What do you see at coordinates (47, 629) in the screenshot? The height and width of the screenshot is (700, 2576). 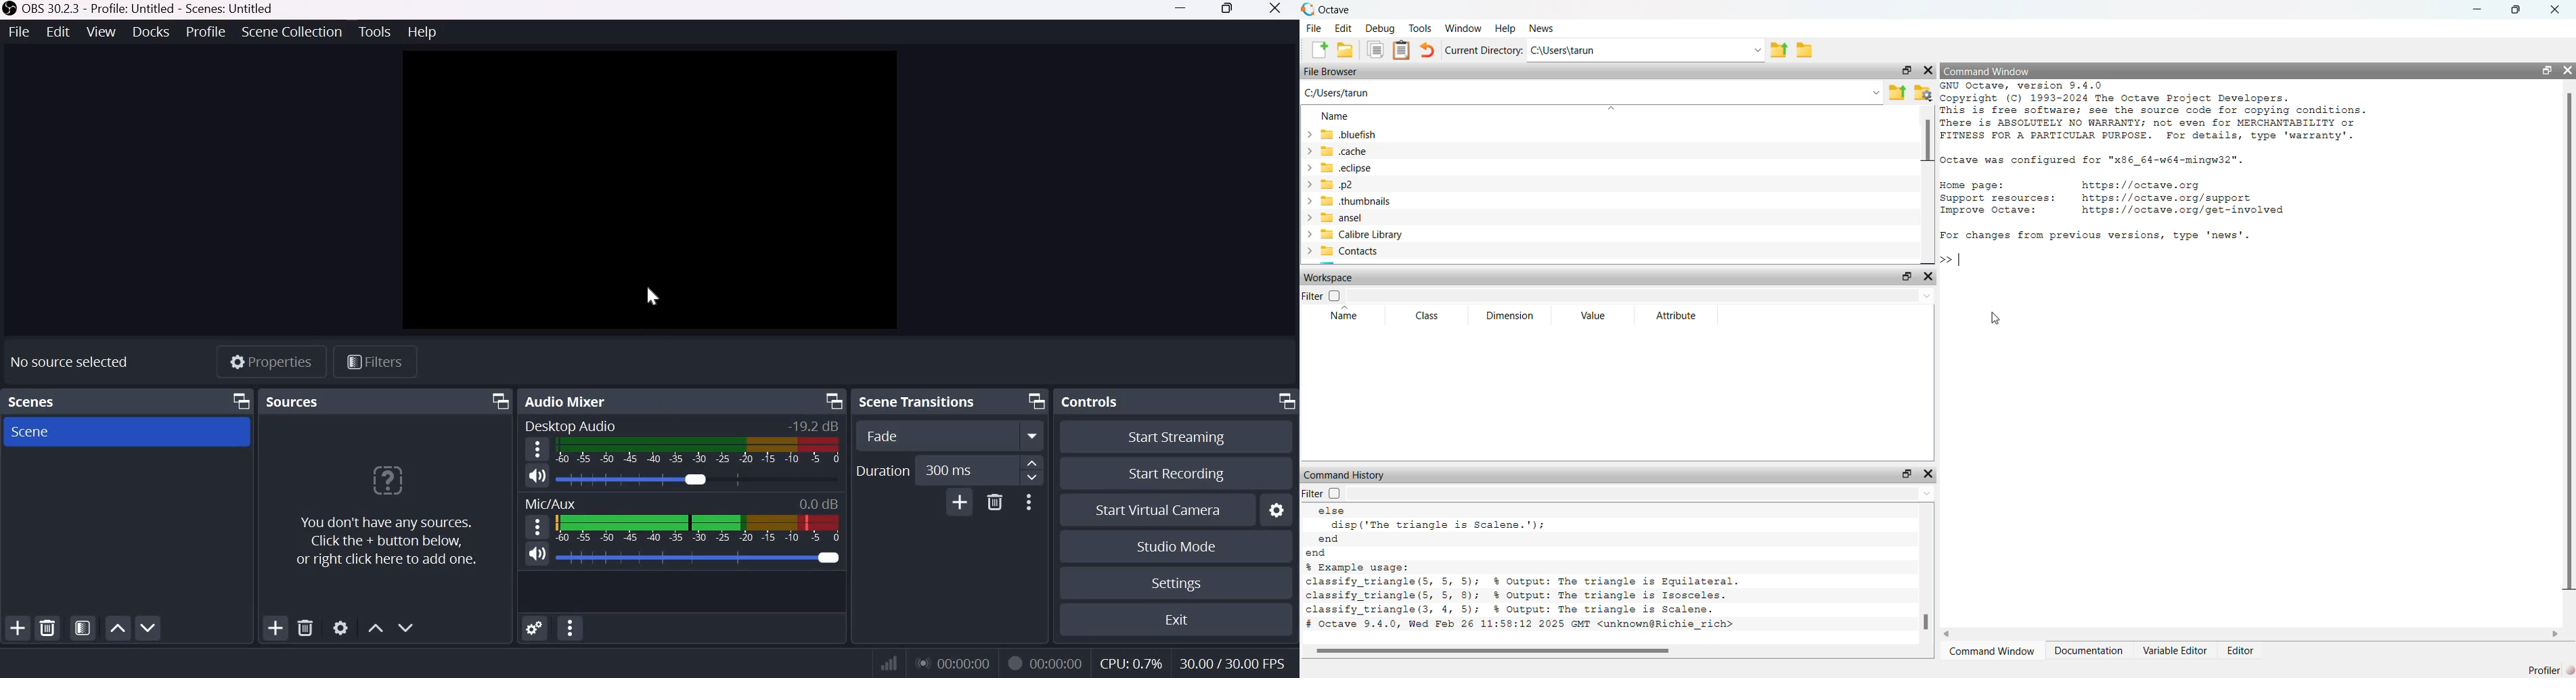 I see `Remove selected scene` at bounding box center [47, 629].